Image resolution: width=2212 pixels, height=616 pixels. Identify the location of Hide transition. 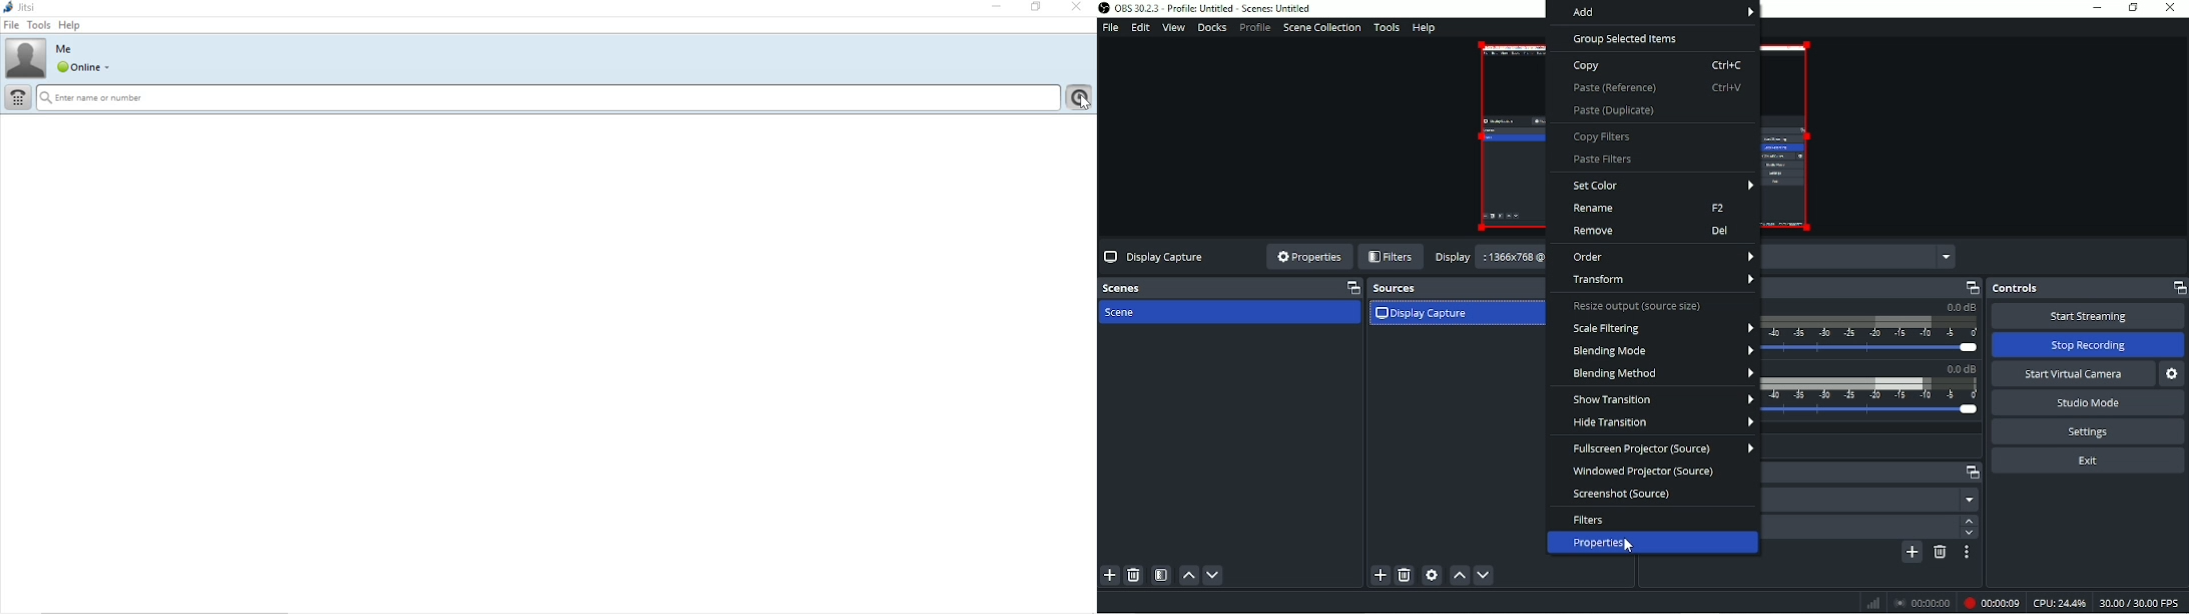
(1657, 424).